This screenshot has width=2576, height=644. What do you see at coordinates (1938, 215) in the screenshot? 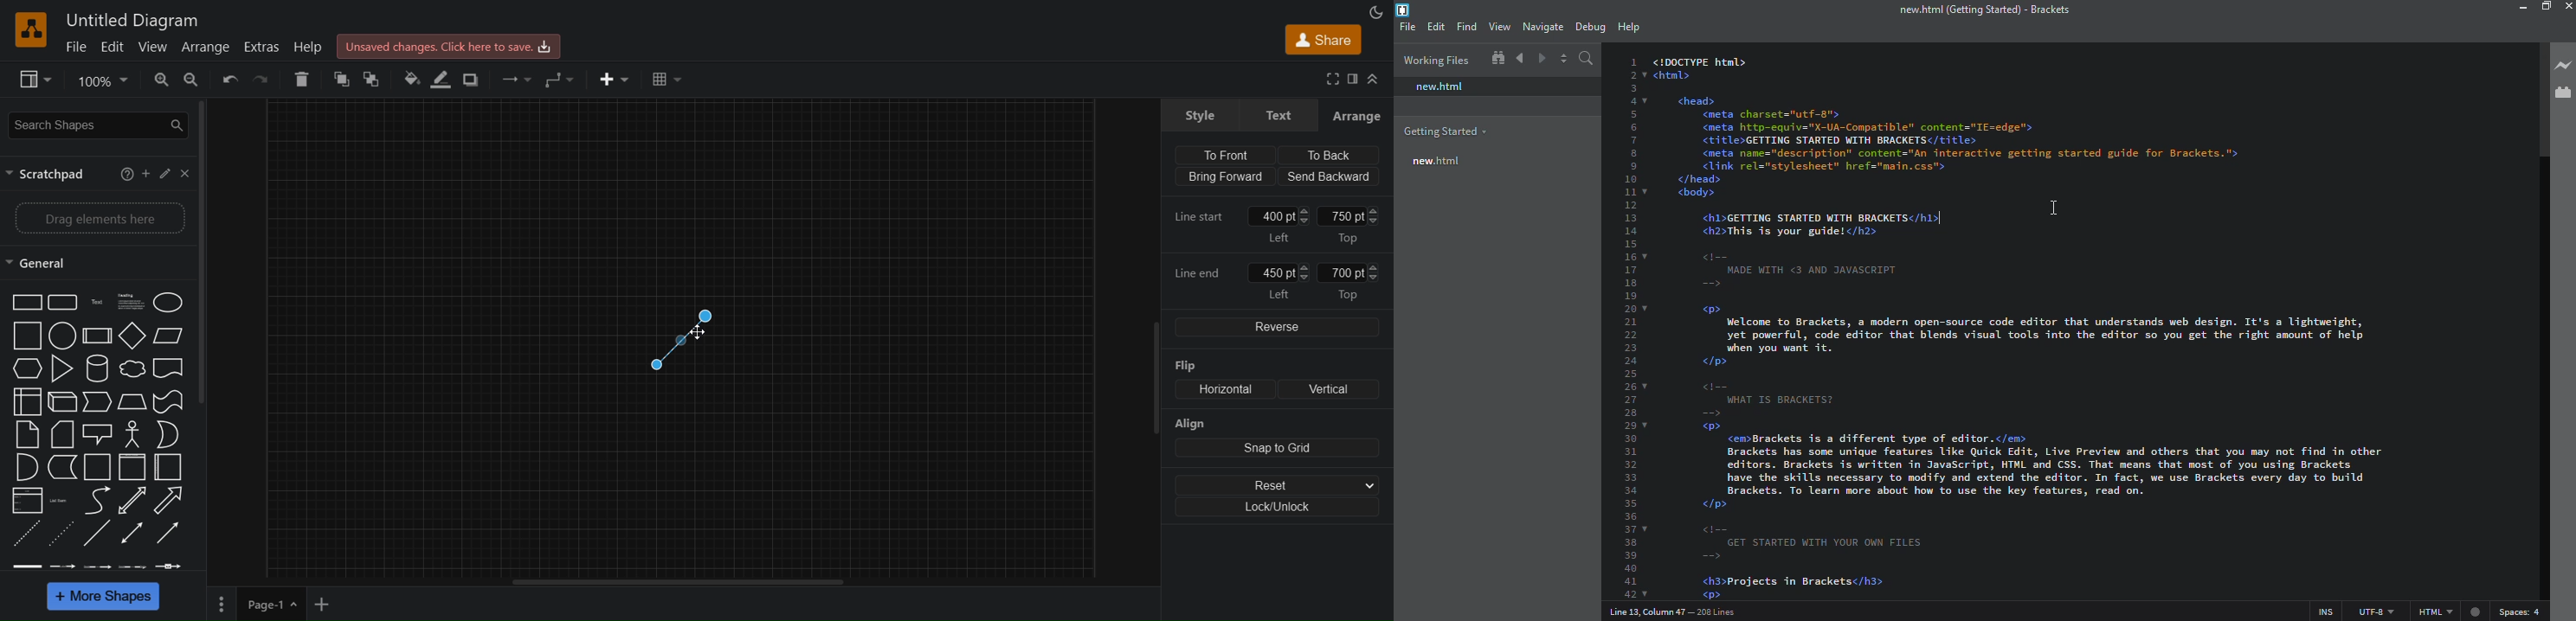
I see `line` at bounding box center [1938, 215].